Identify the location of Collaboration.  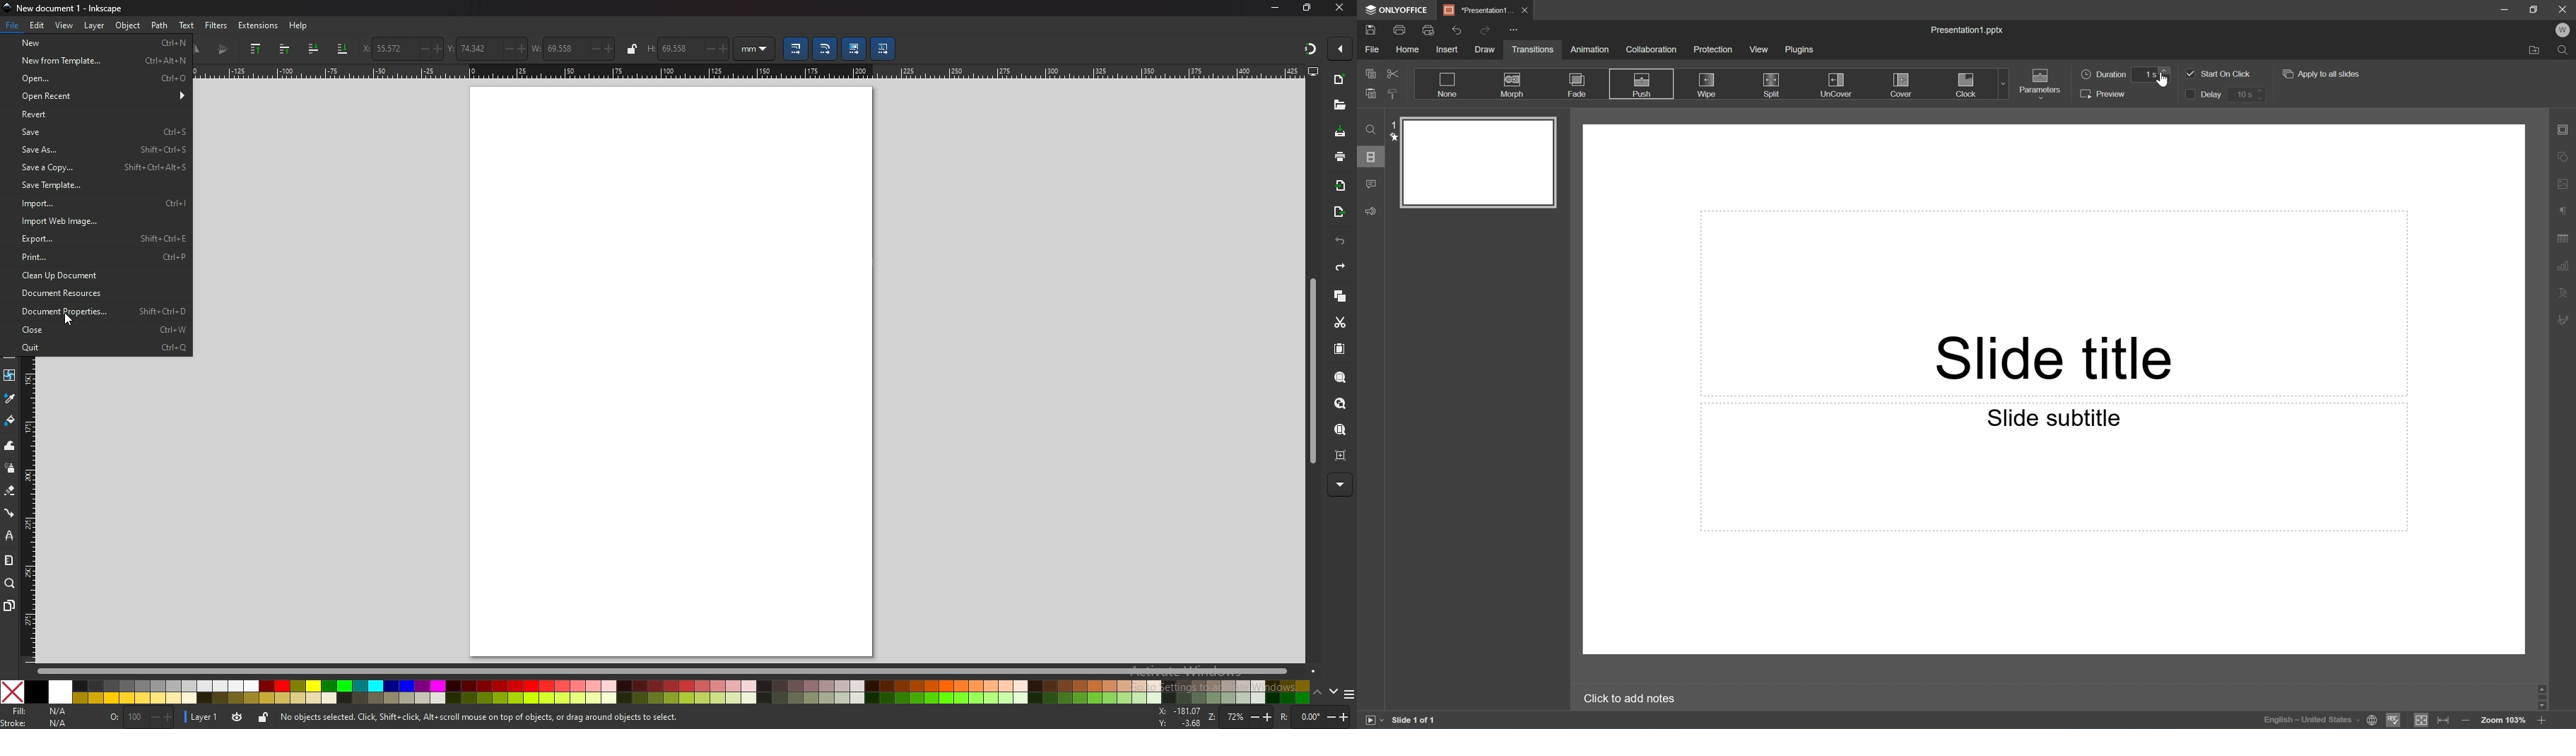
(1652, 52).